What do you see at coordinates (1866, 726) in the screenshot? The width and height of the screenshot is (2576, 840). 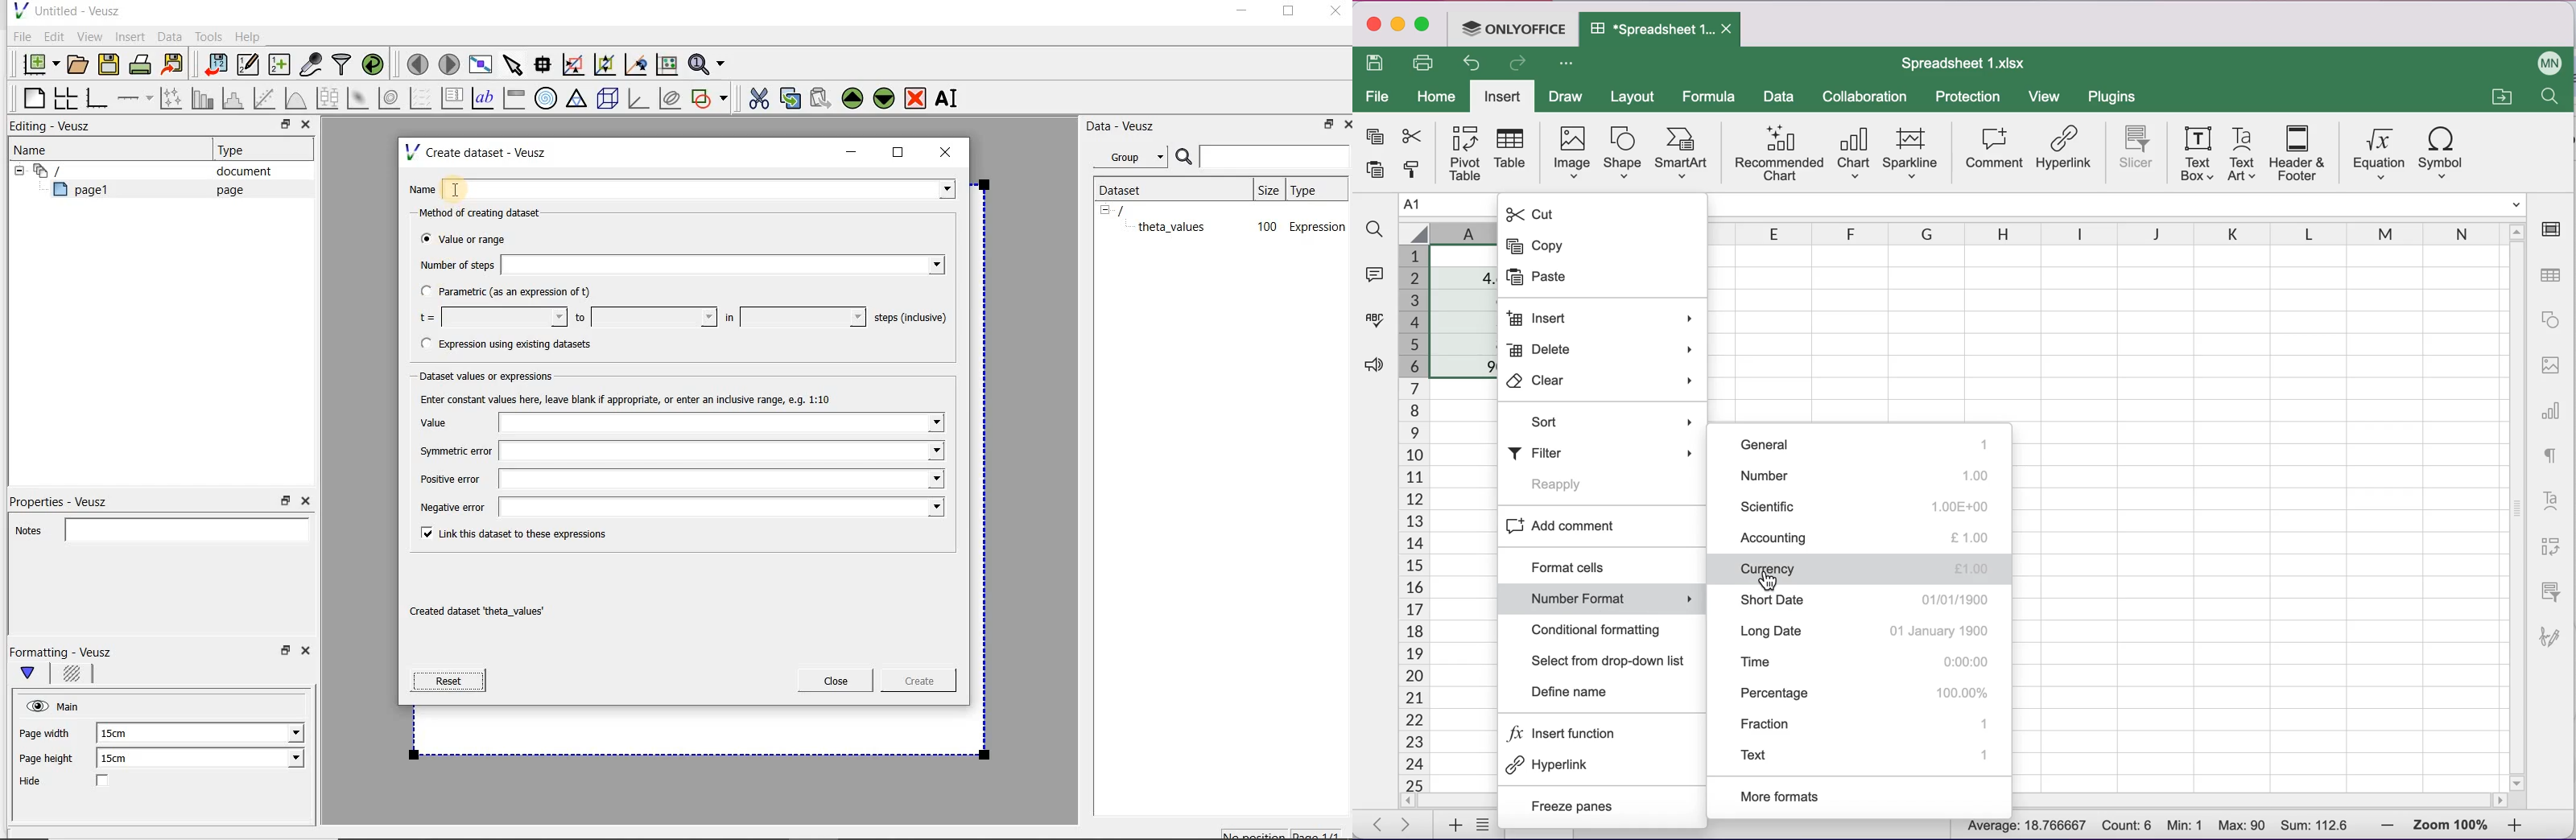 I see `fraction` at bounding box center [1866, 726].